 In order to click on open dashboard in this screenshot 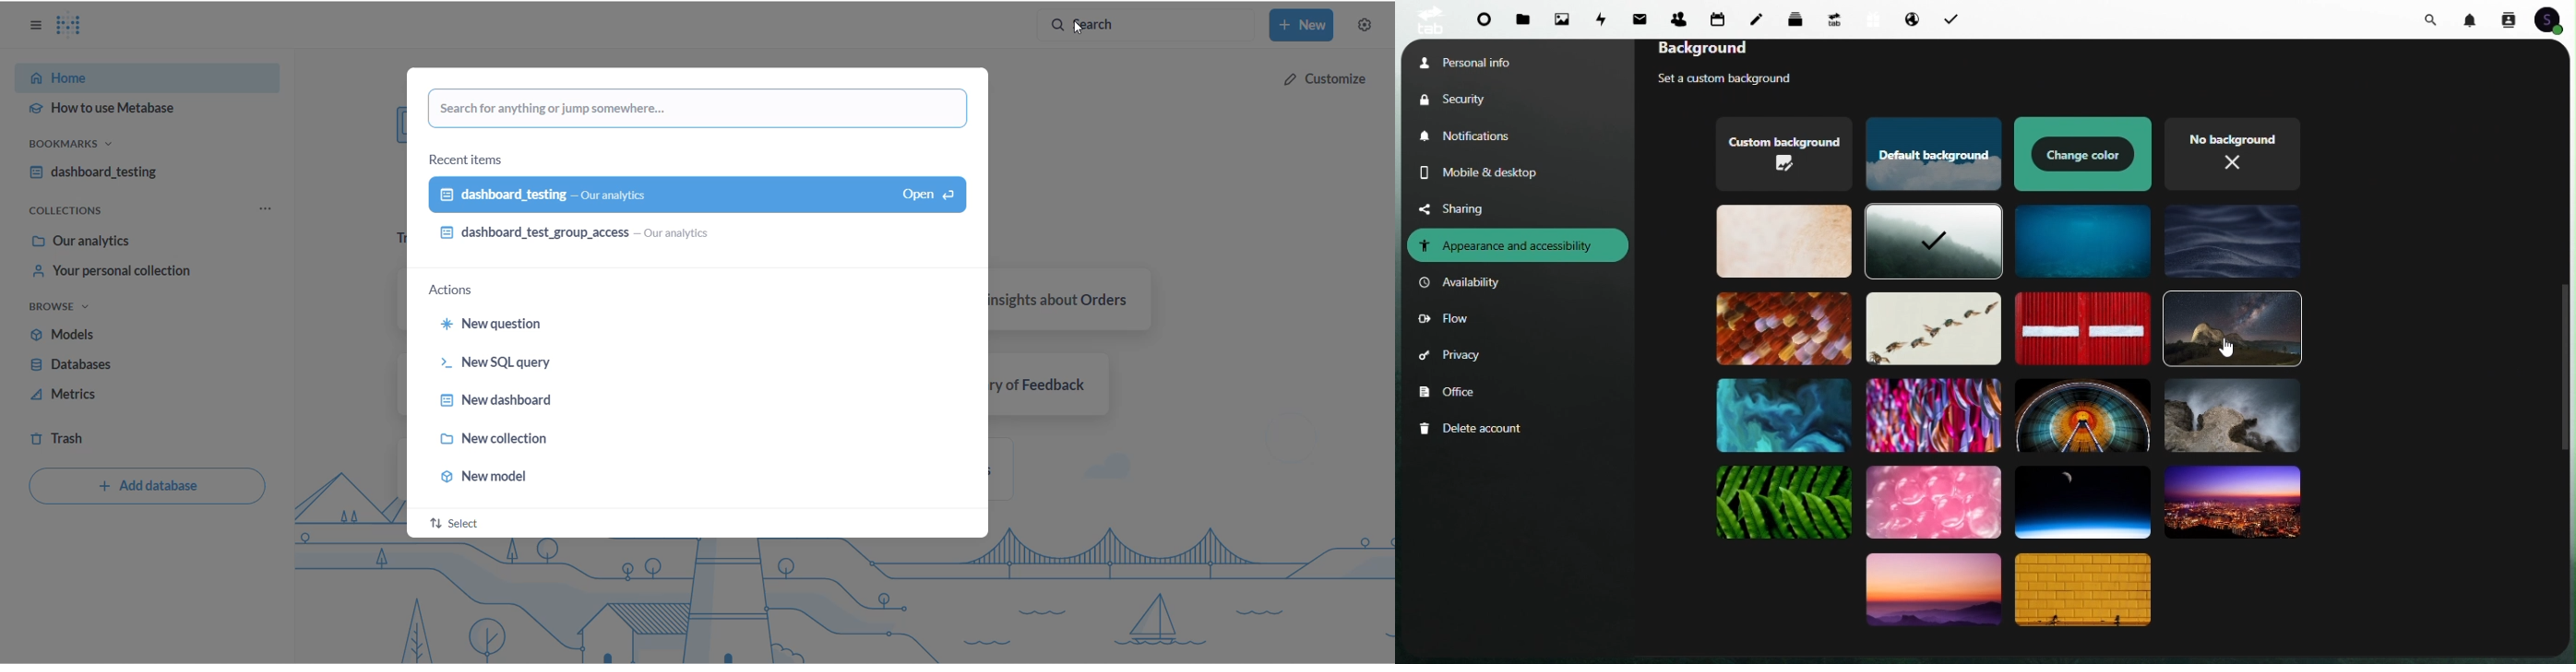, I will do `click(923, 192)`.